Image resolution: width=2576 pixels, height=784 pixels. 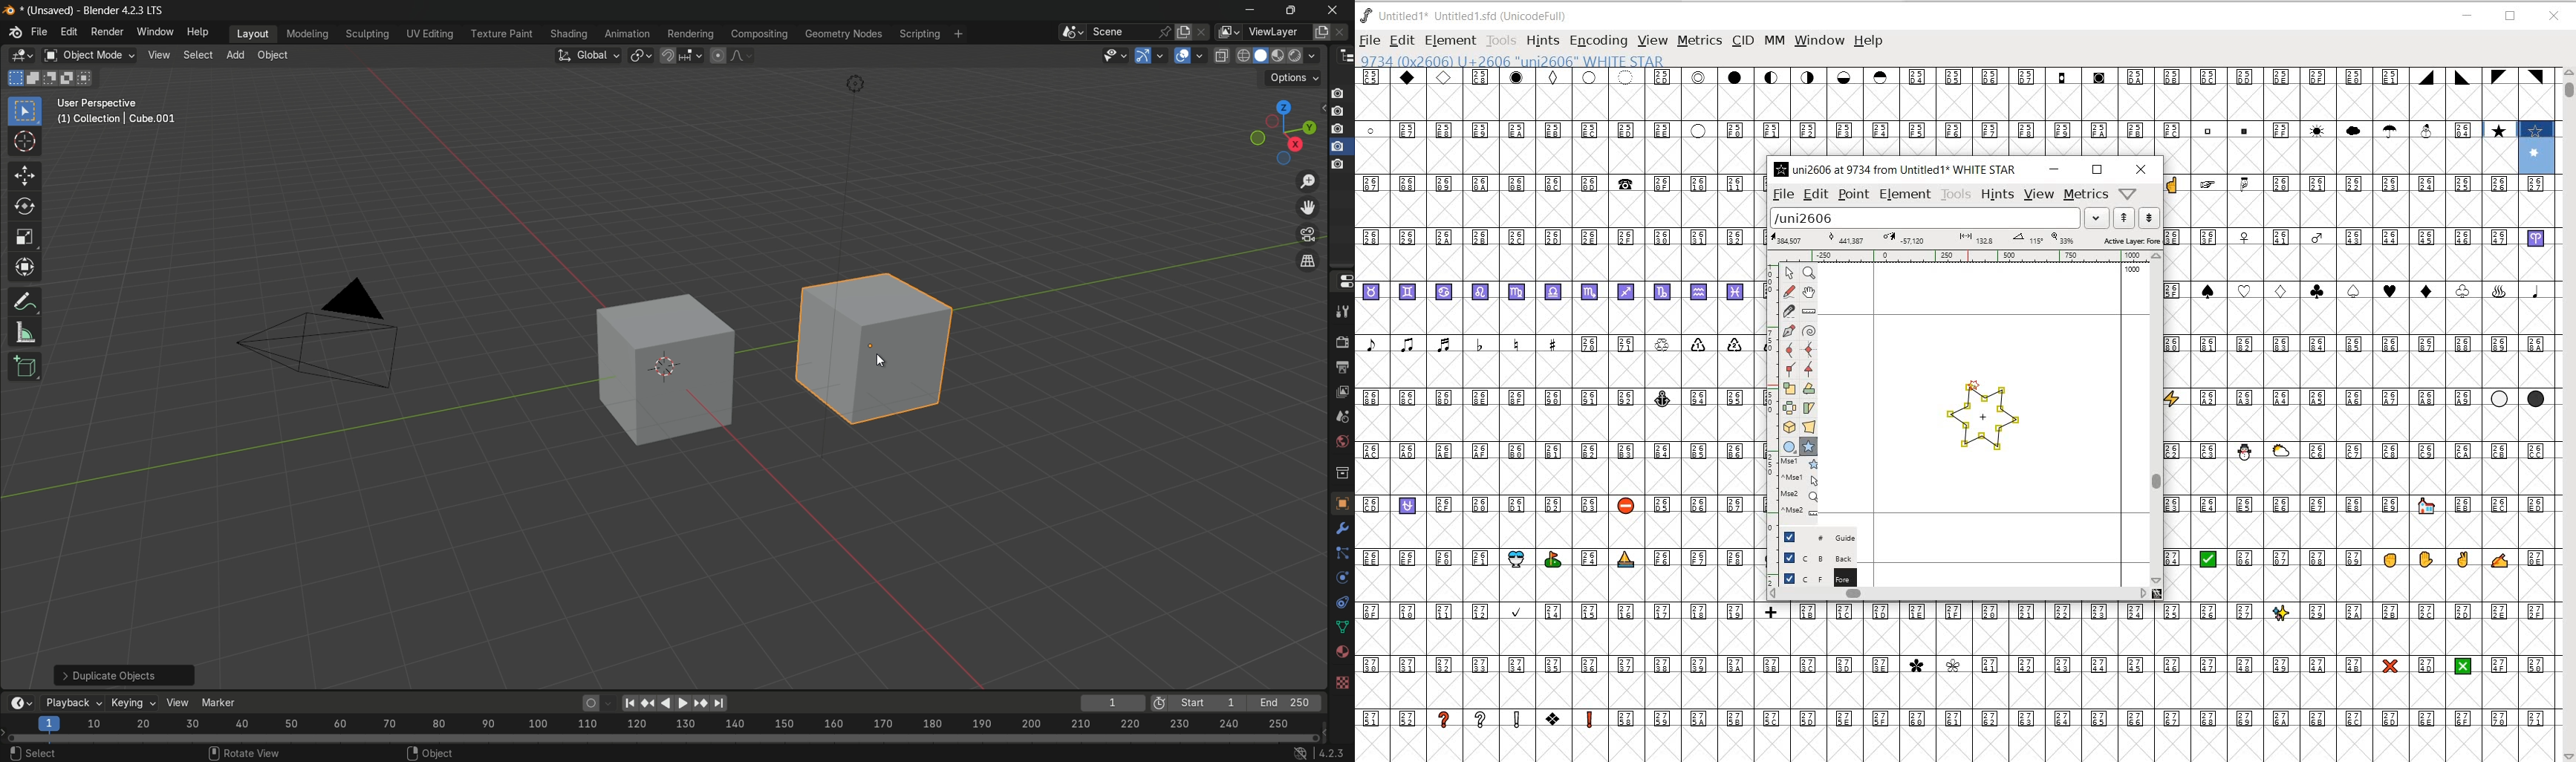 I want to click on ADD A CURVE POINT, so click(x=1792, y=350).